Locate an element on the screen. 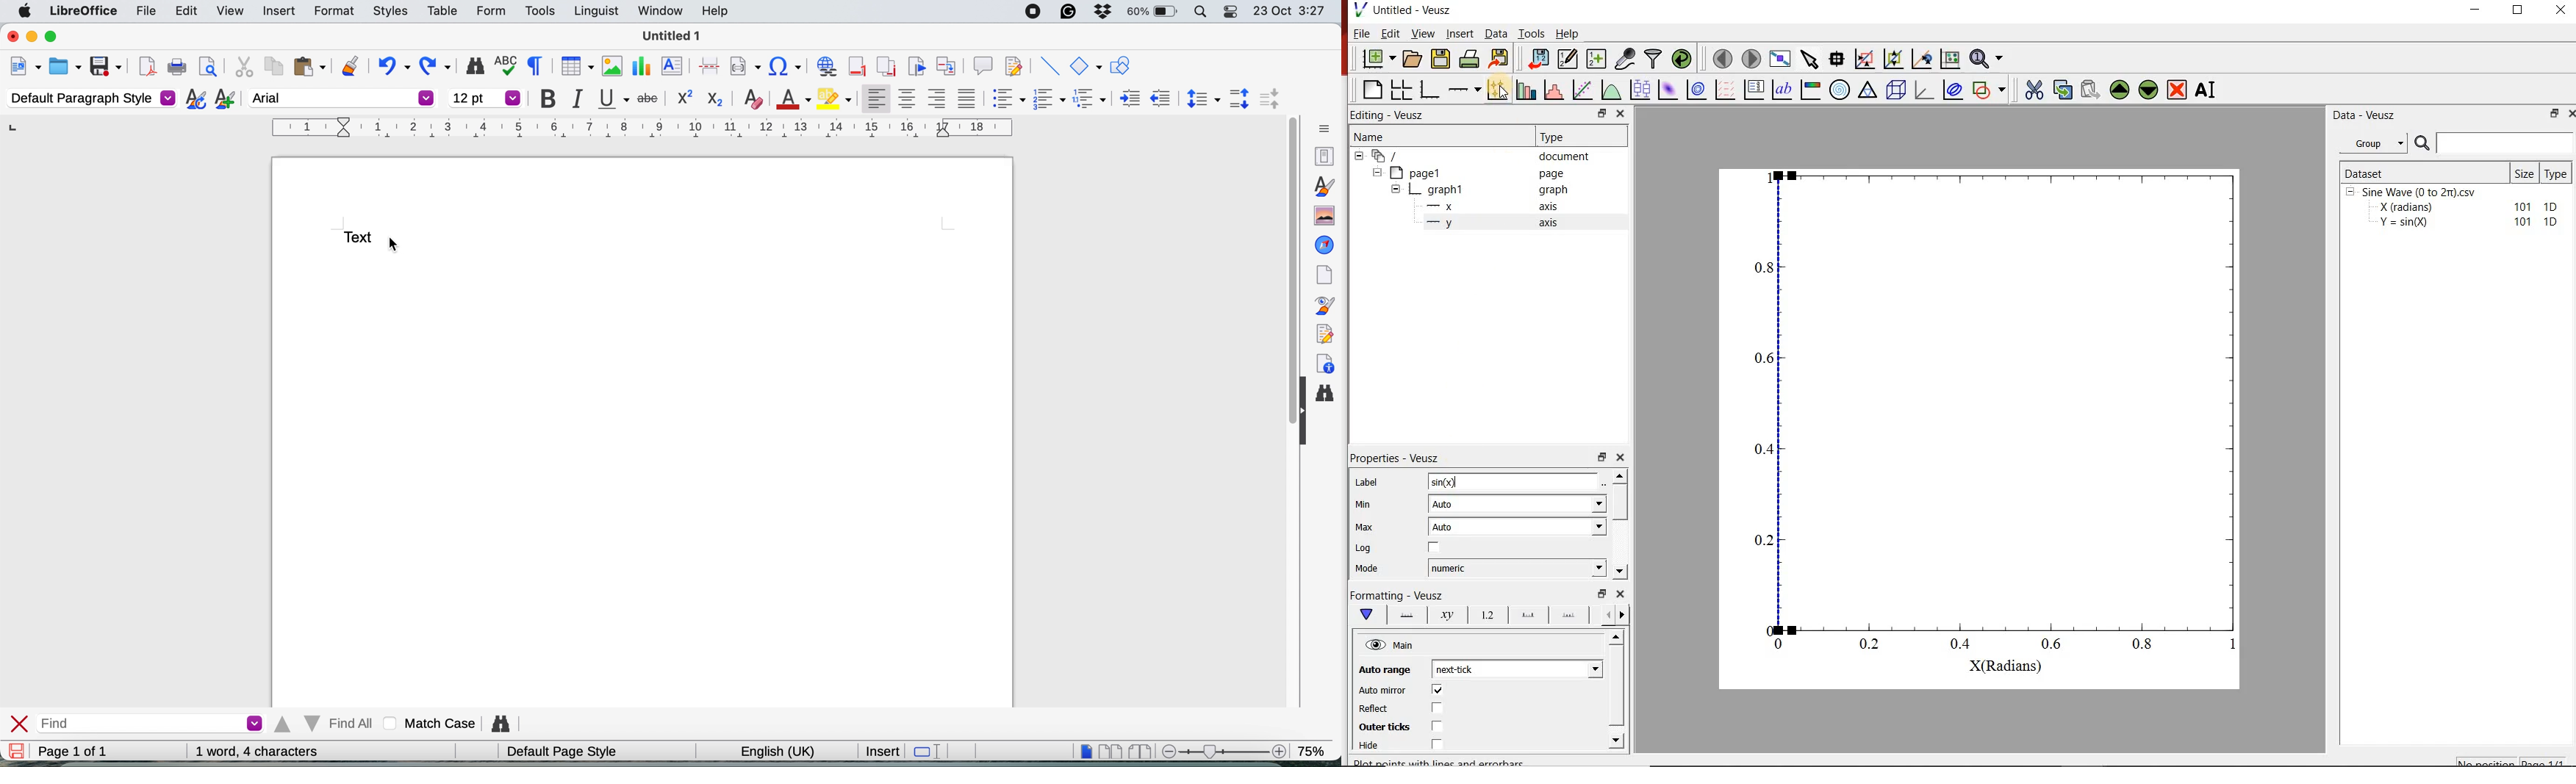 This screenshot has width=2576, height=784. grammarly is located at coordinates (1066, 13).